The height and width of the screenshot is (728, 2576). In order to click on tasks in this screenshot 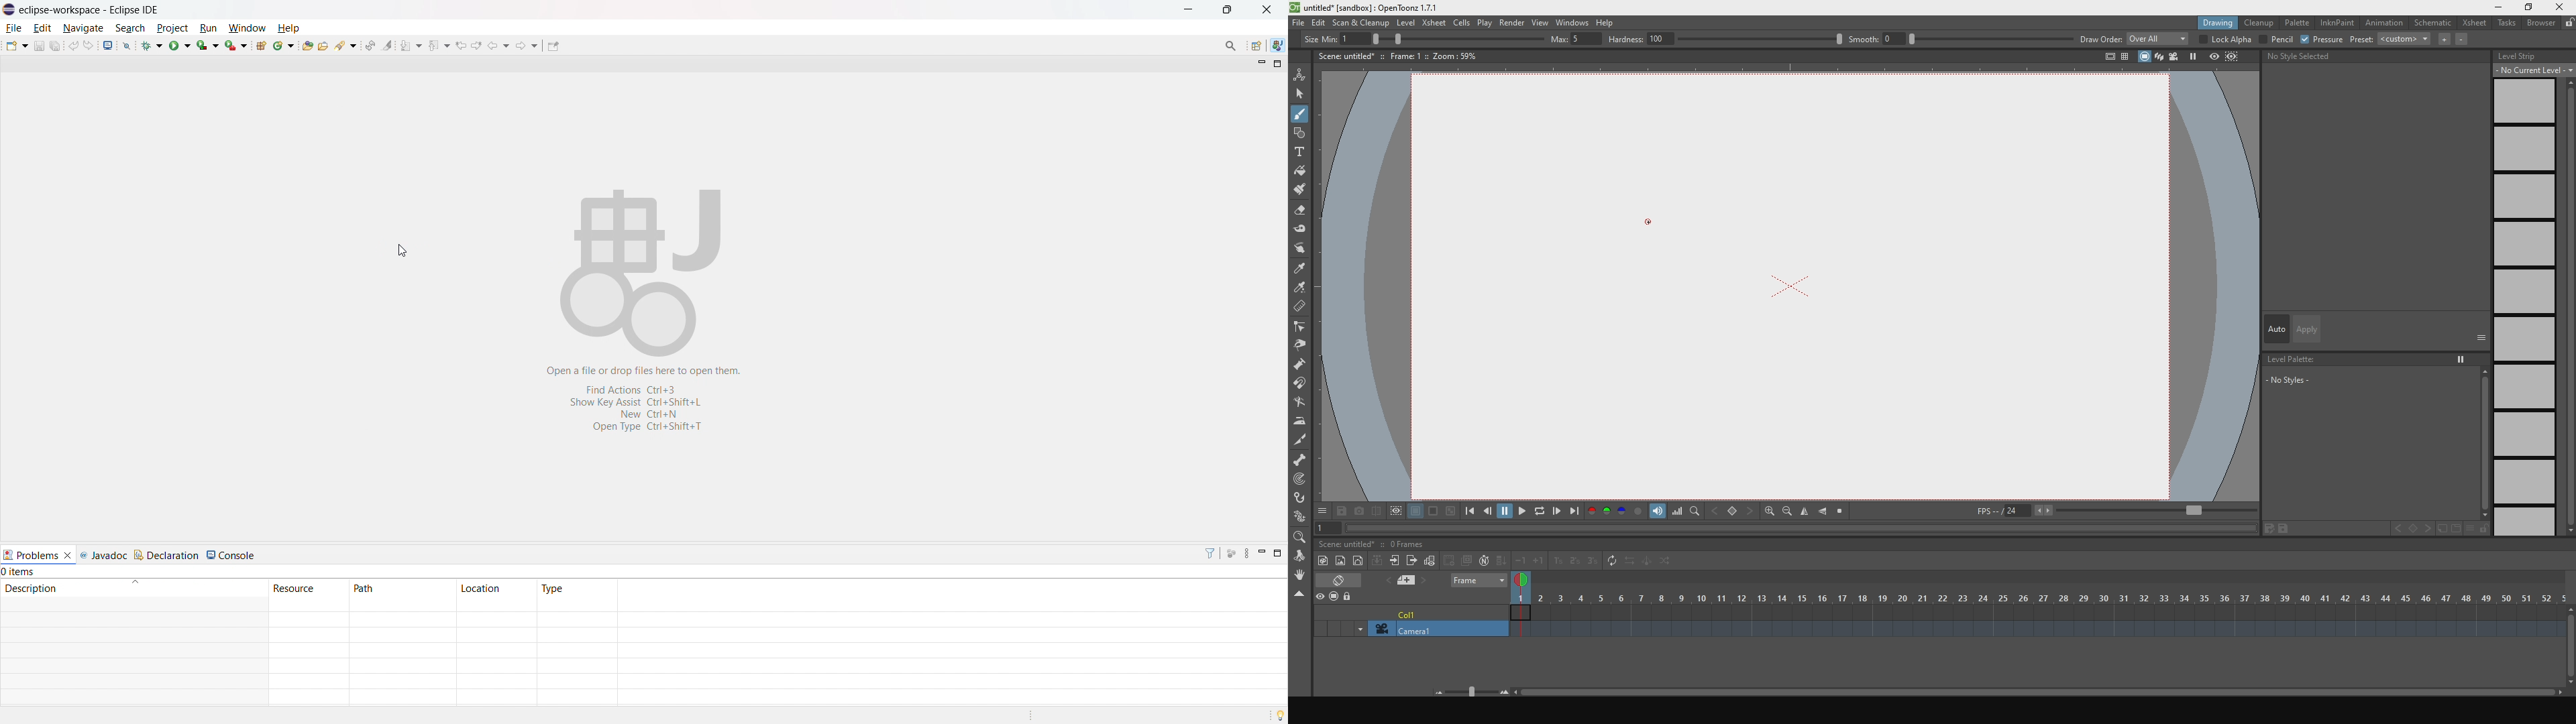, I will do `click(2508, 26)`.